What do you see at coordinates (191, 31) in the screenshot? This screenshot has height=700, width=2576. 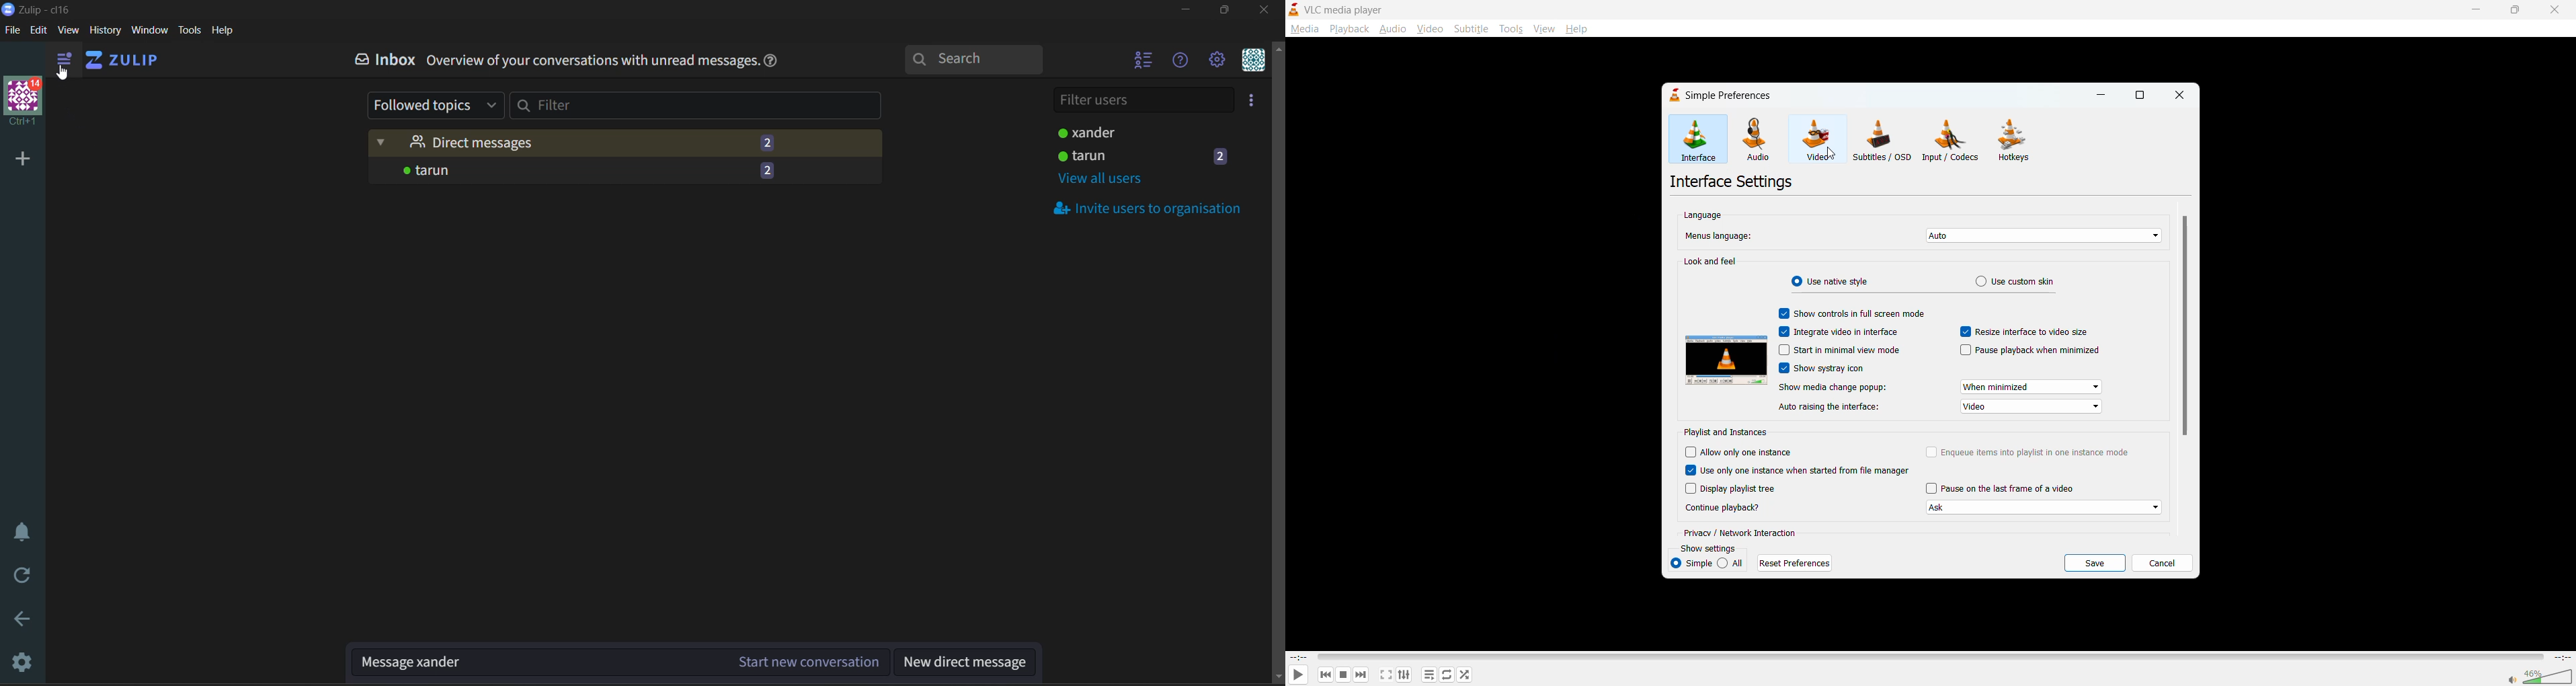 I see `tools` at bounding box center [191, 31].